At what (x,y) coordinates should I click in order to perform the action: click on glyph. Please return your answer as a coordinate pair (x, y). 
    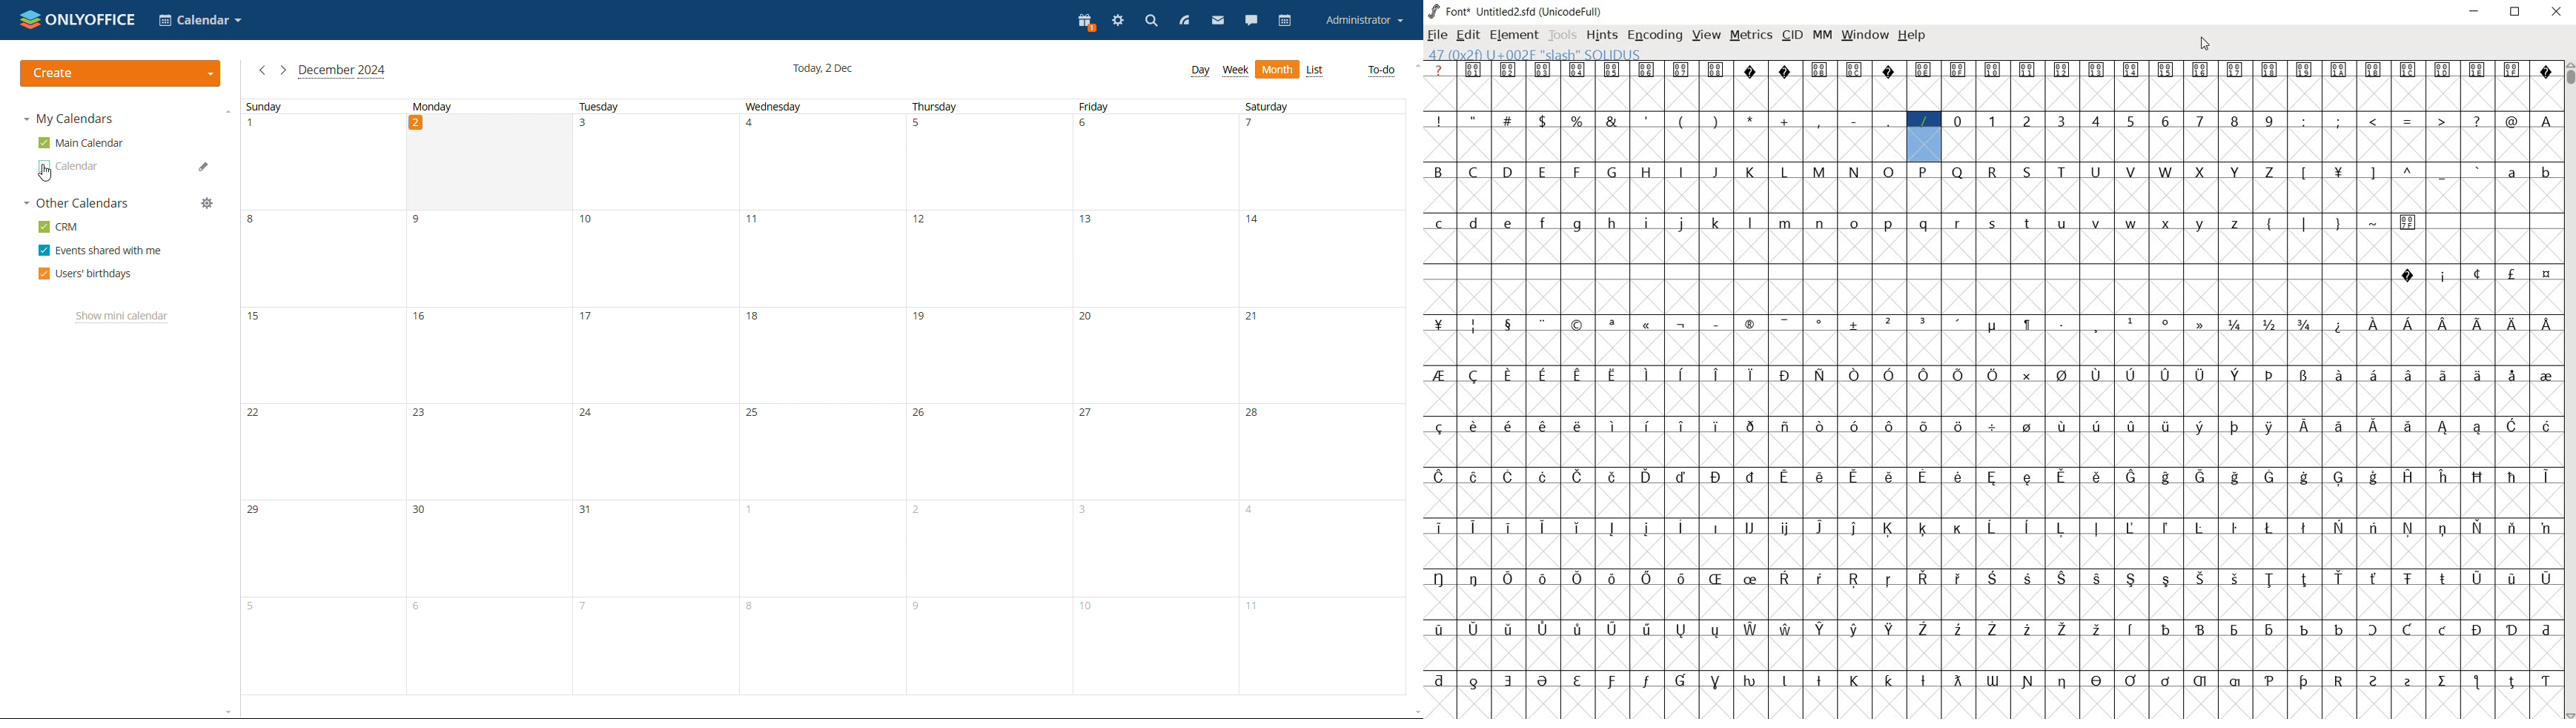
    Looking at the image, I should click on (1716, 477).